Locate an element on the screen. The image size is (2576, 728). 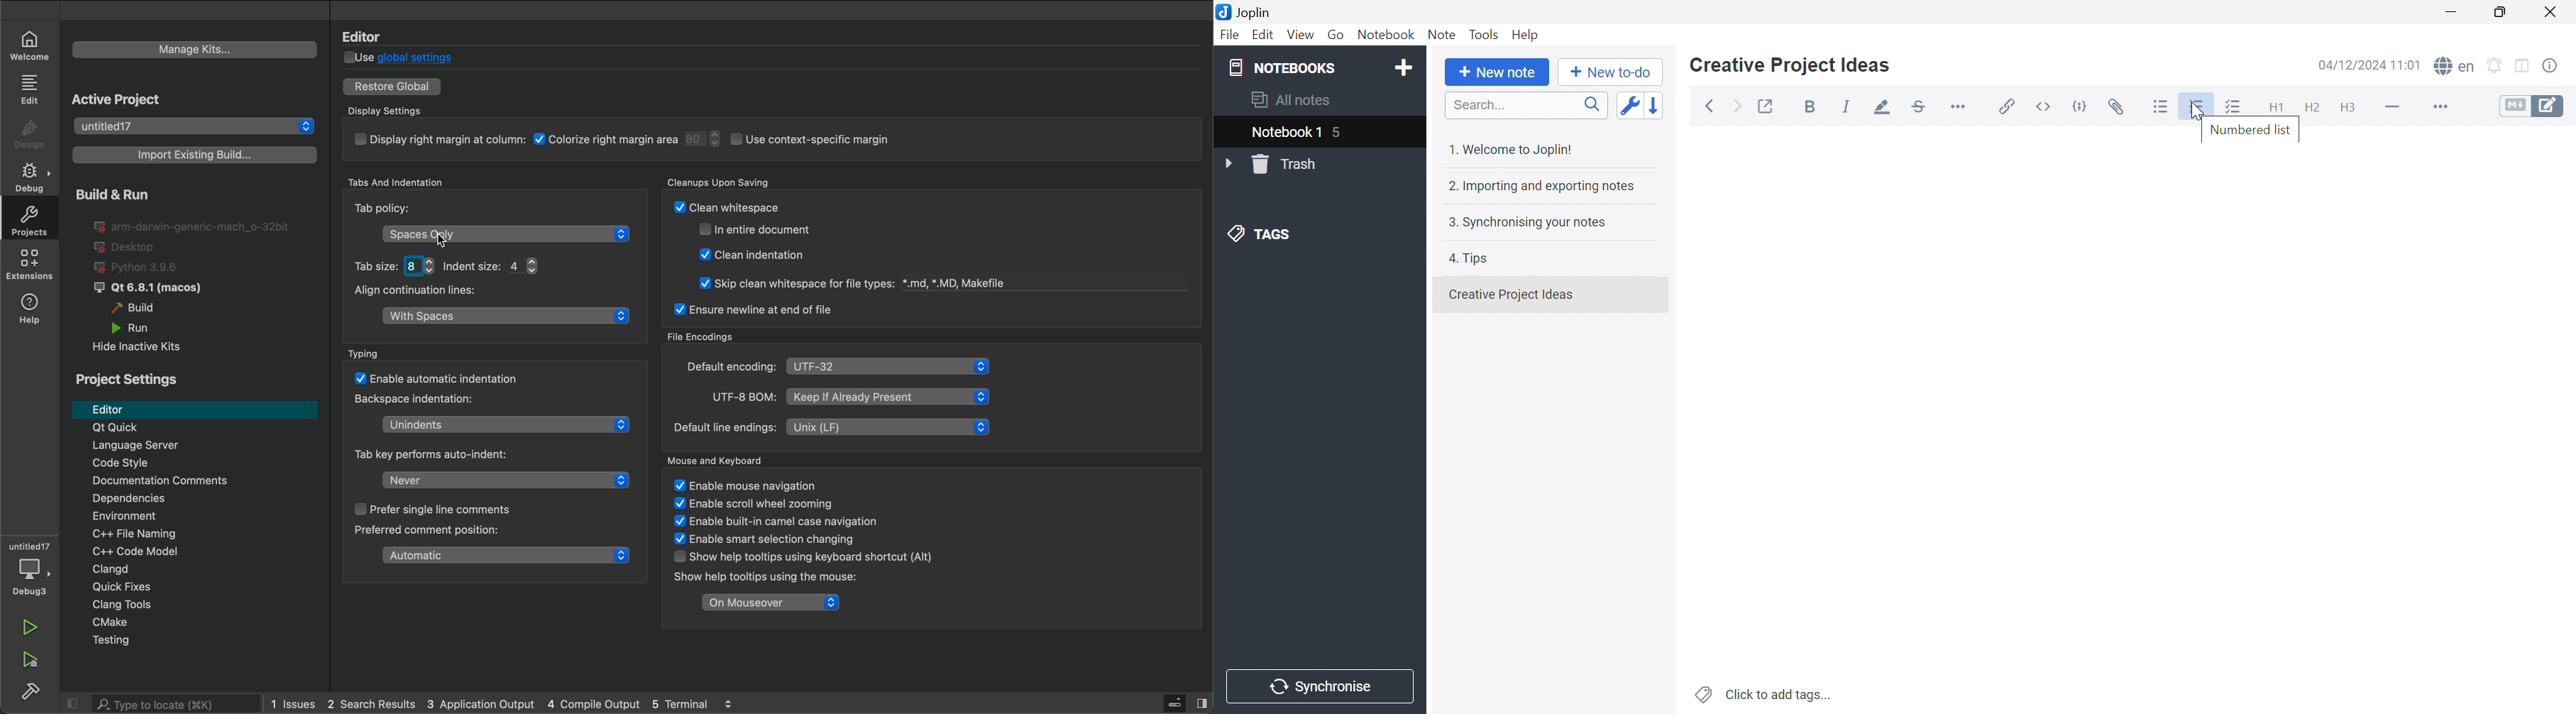
Toggle editors layout is located at coordinates (2522, 64).